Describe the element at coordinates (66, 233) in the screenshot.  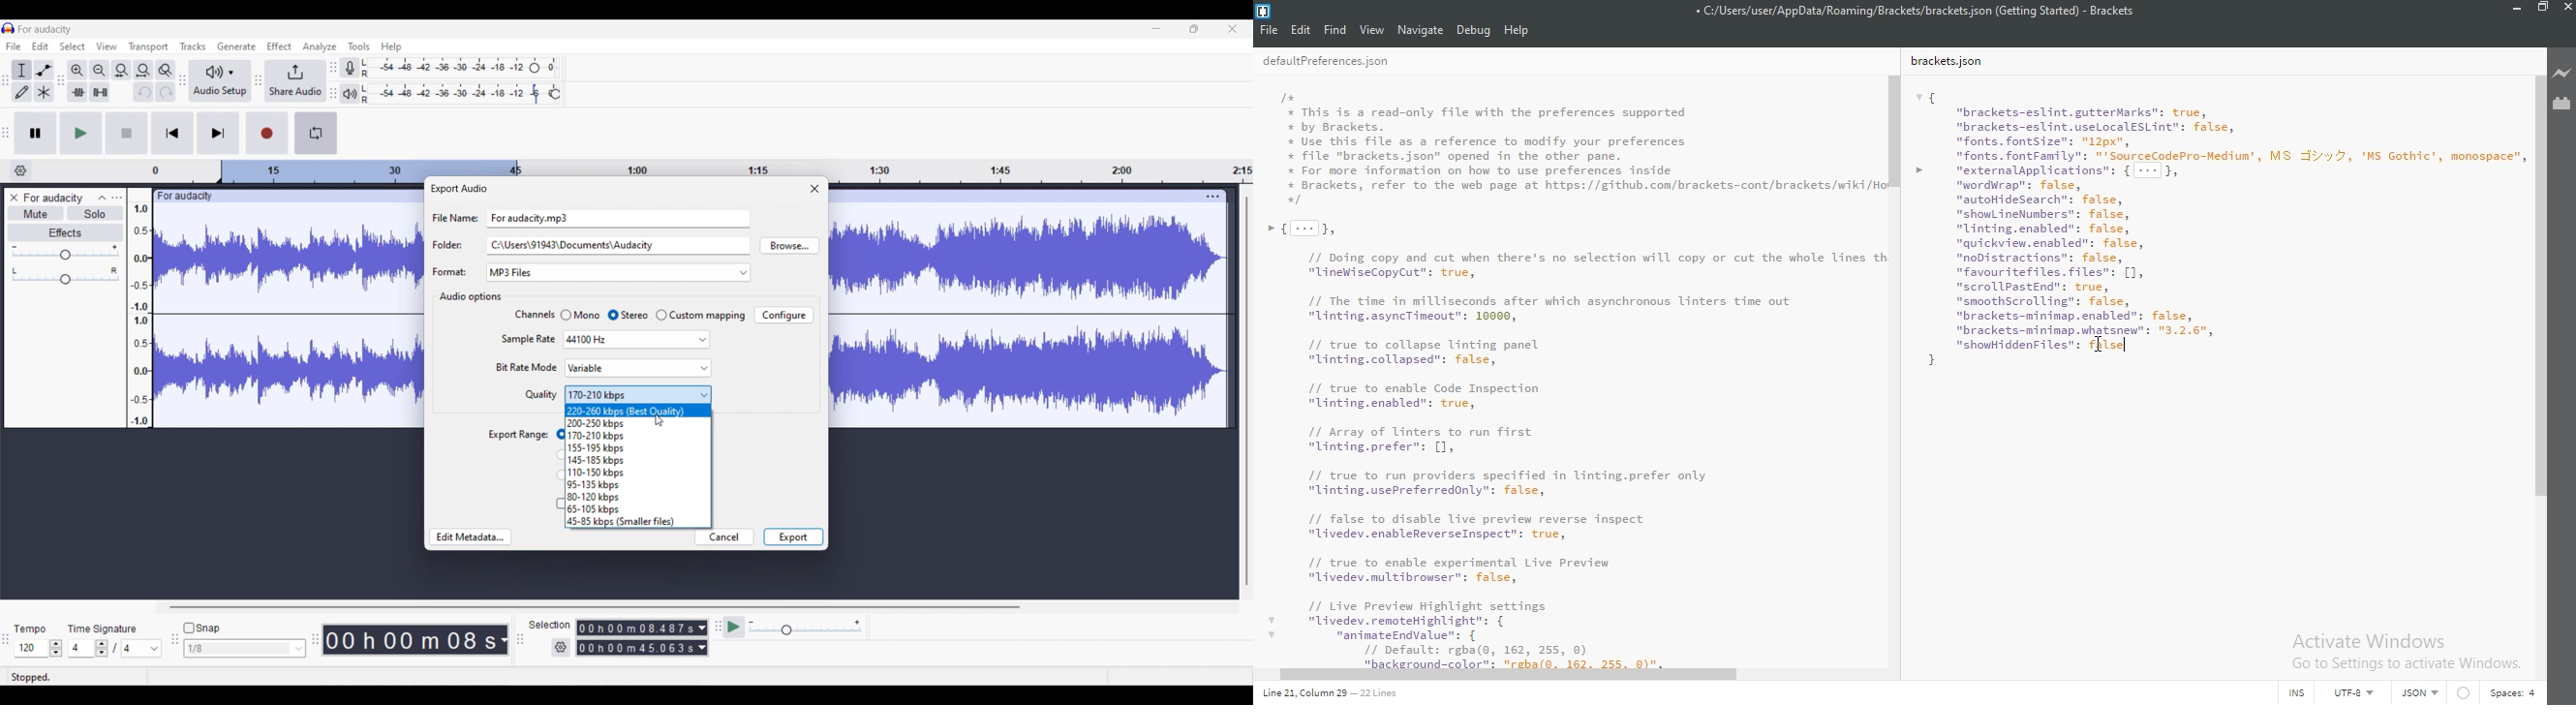
I see `Effects` at that location.